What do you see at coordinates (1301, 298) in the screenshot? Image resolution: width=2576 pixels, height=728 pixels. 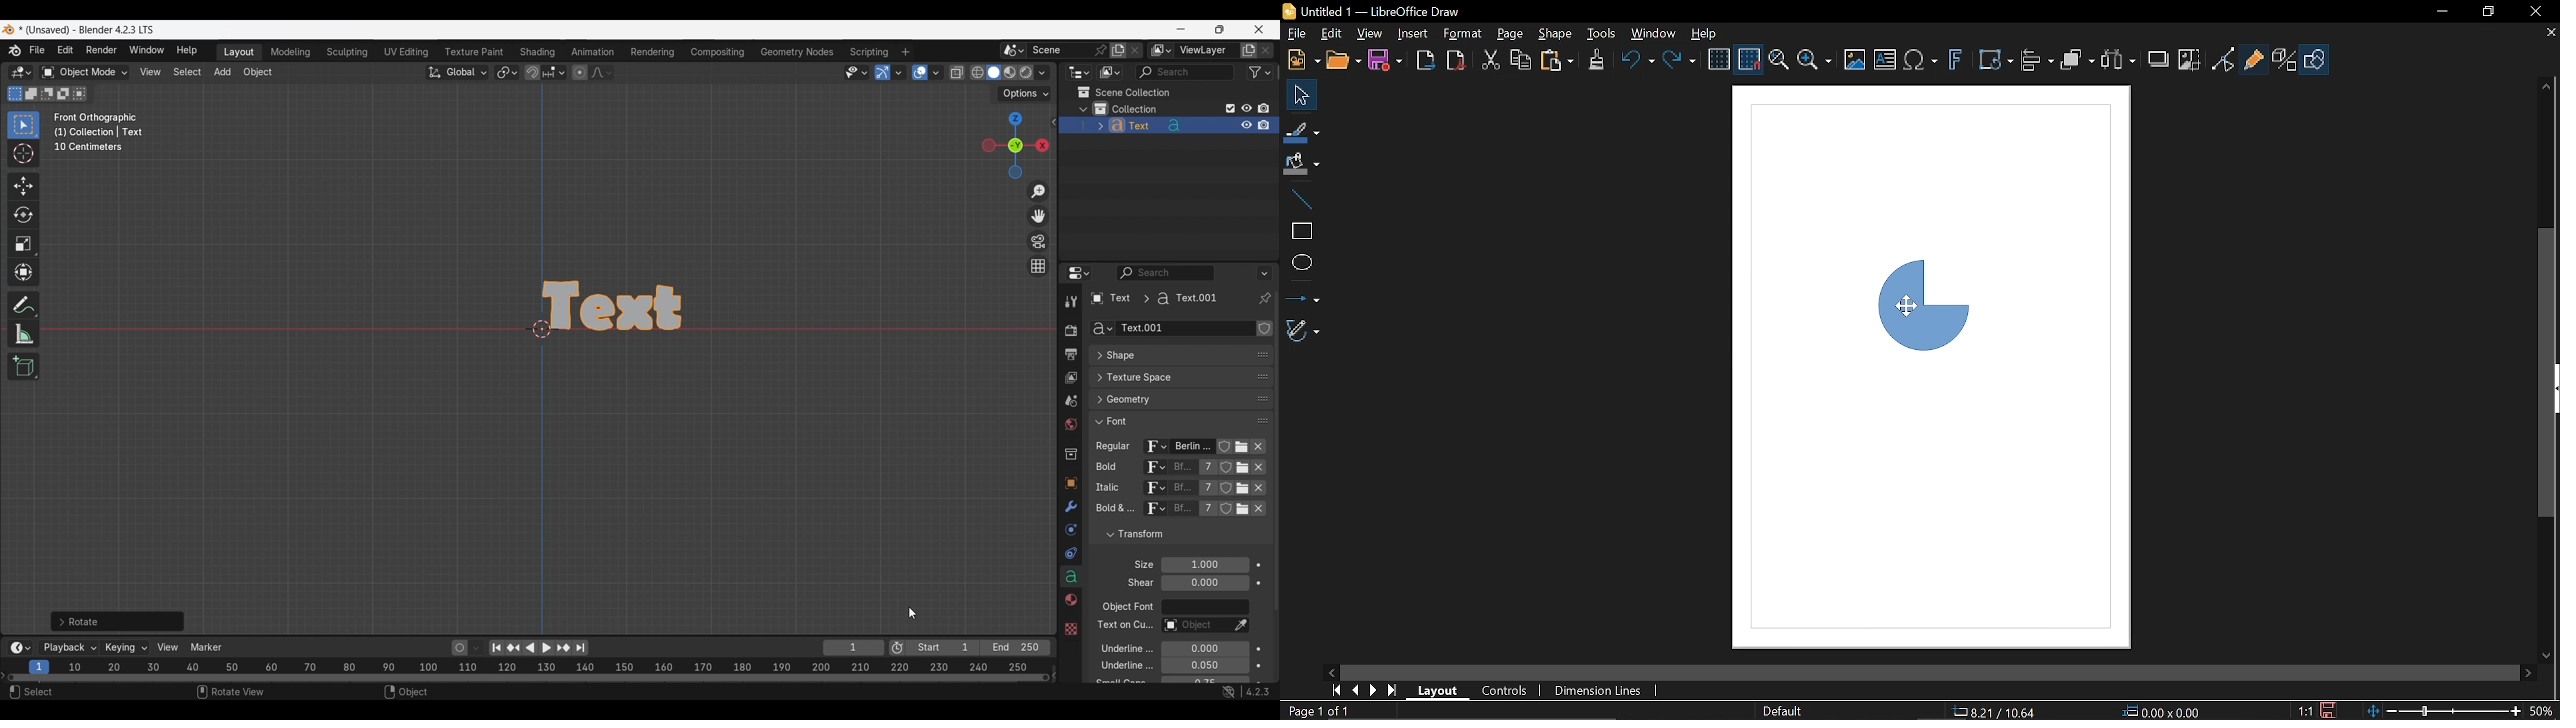 I see `Lines and arrows` at bounding box center [1301, 298].